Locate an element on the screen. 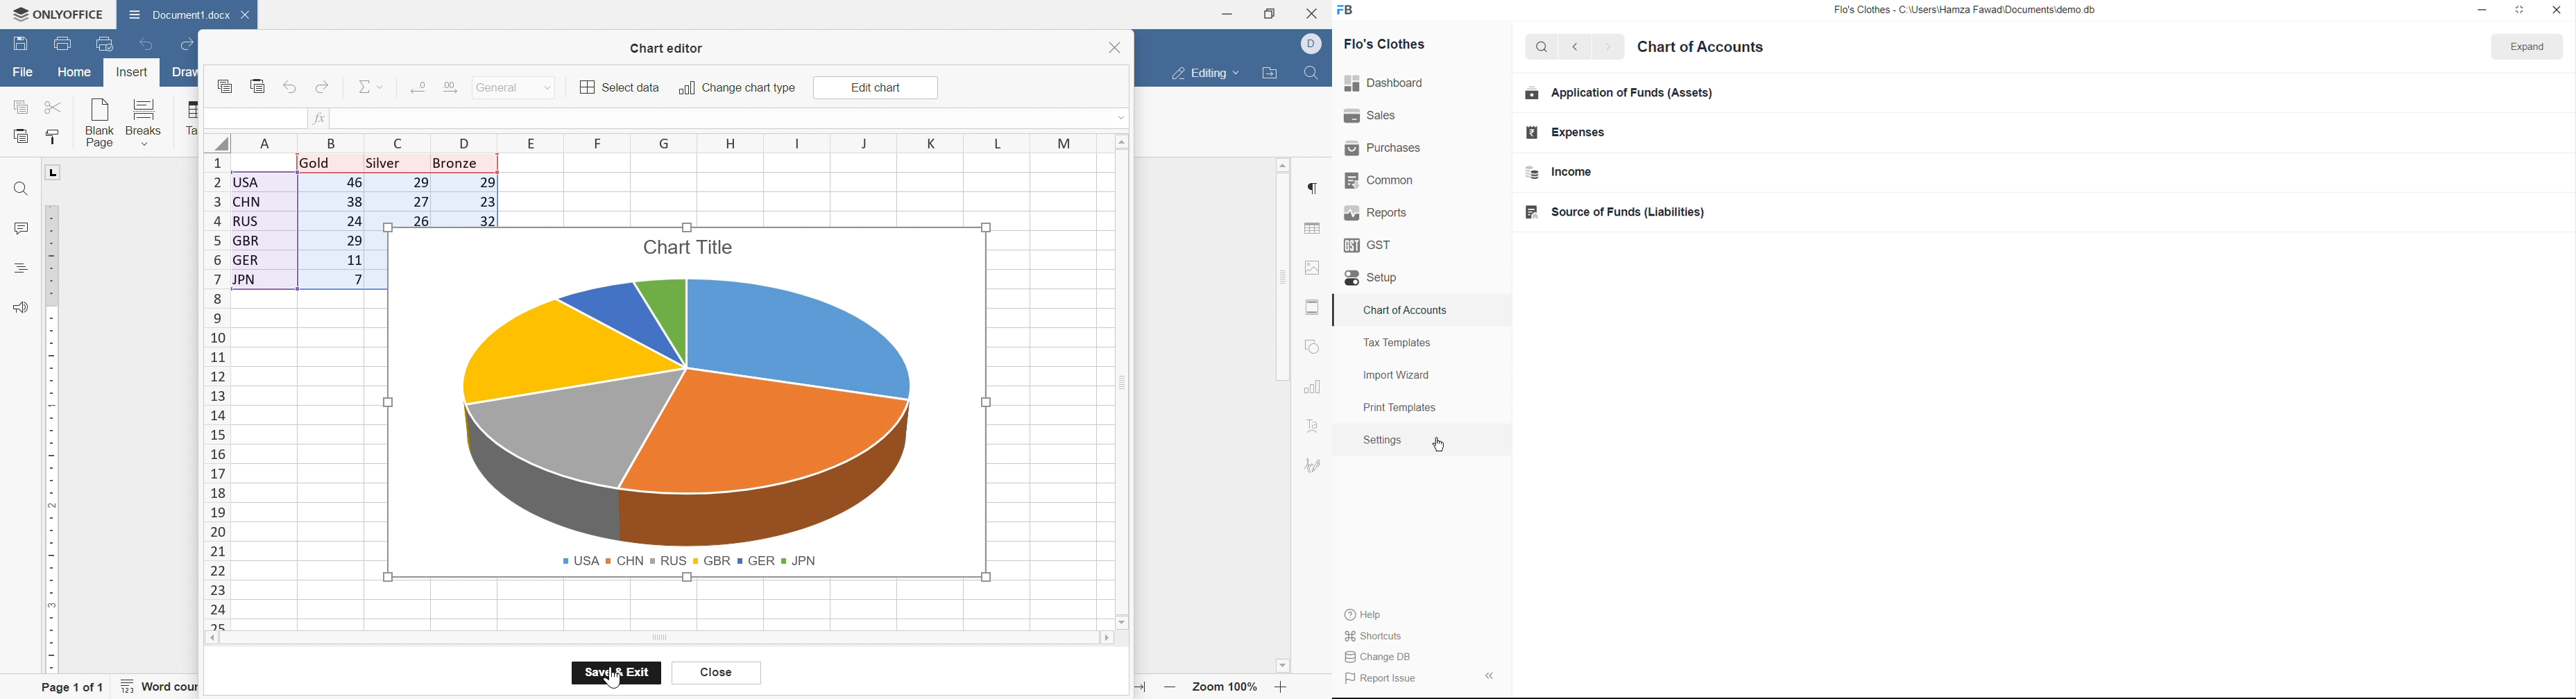 Image resolution: width=2576 pixels, height=700 pixels. JPN is located at coordinates (246, 279).